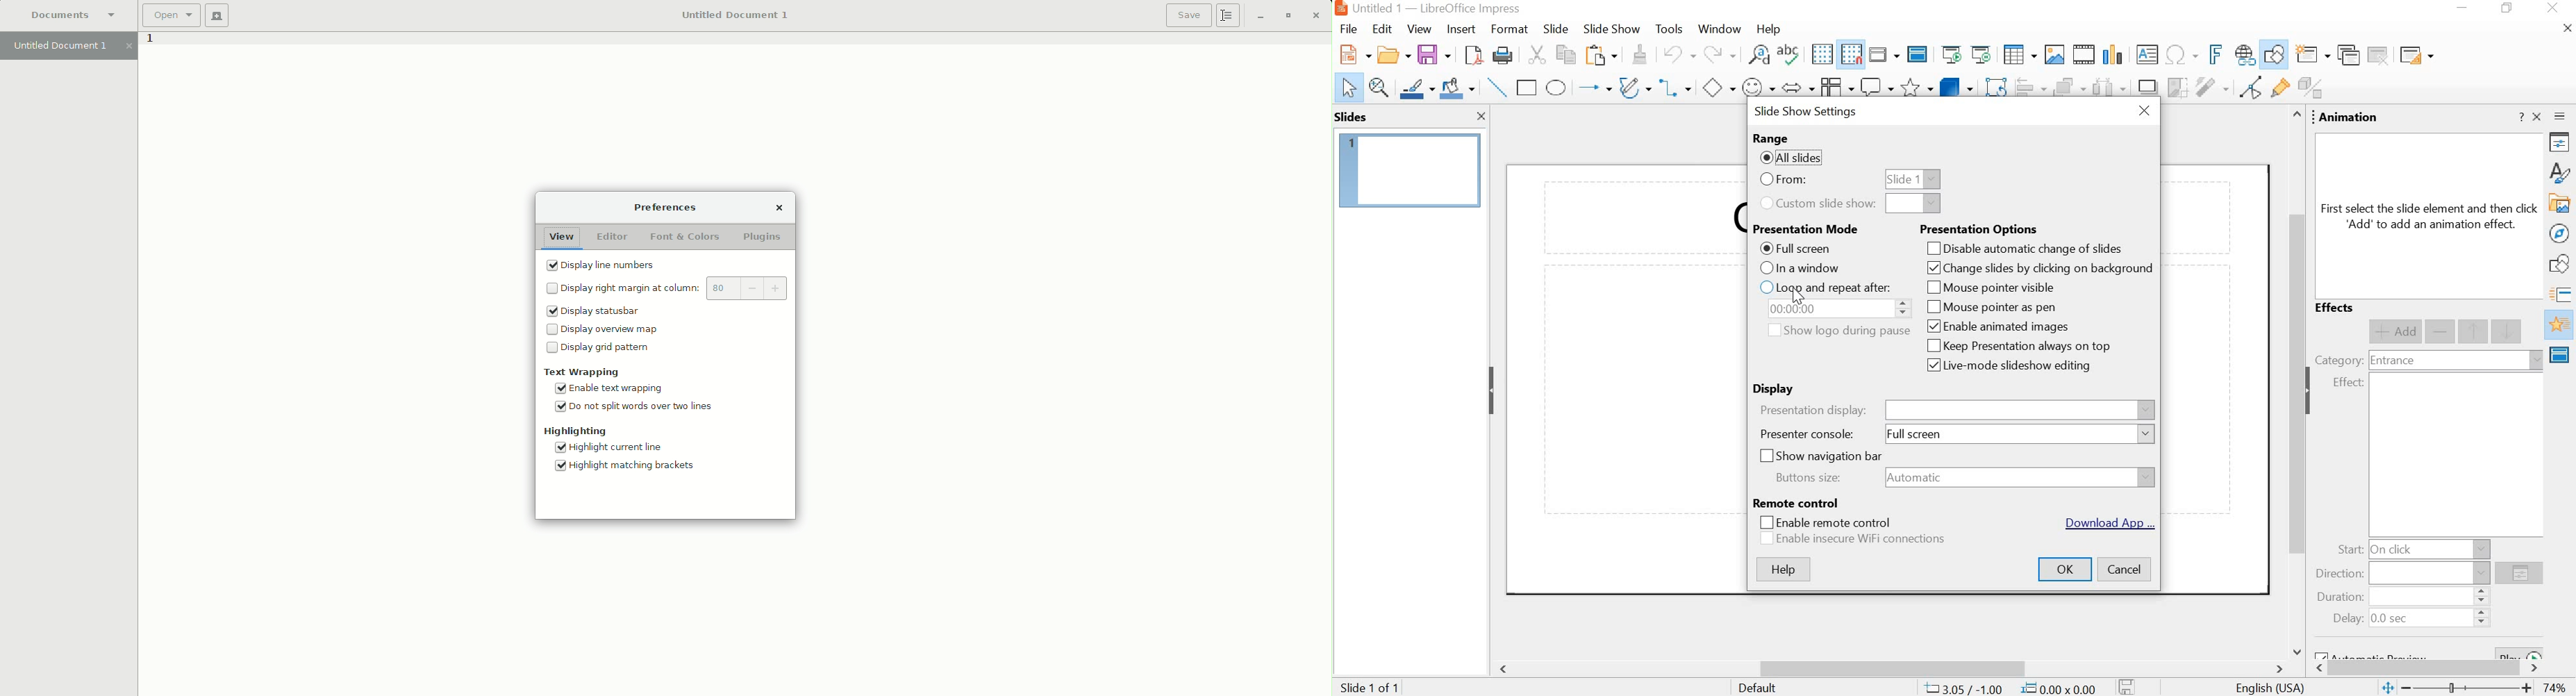 This screenshot has width=2576, height=700. I want to click on presentation options, so click(1979, 230).